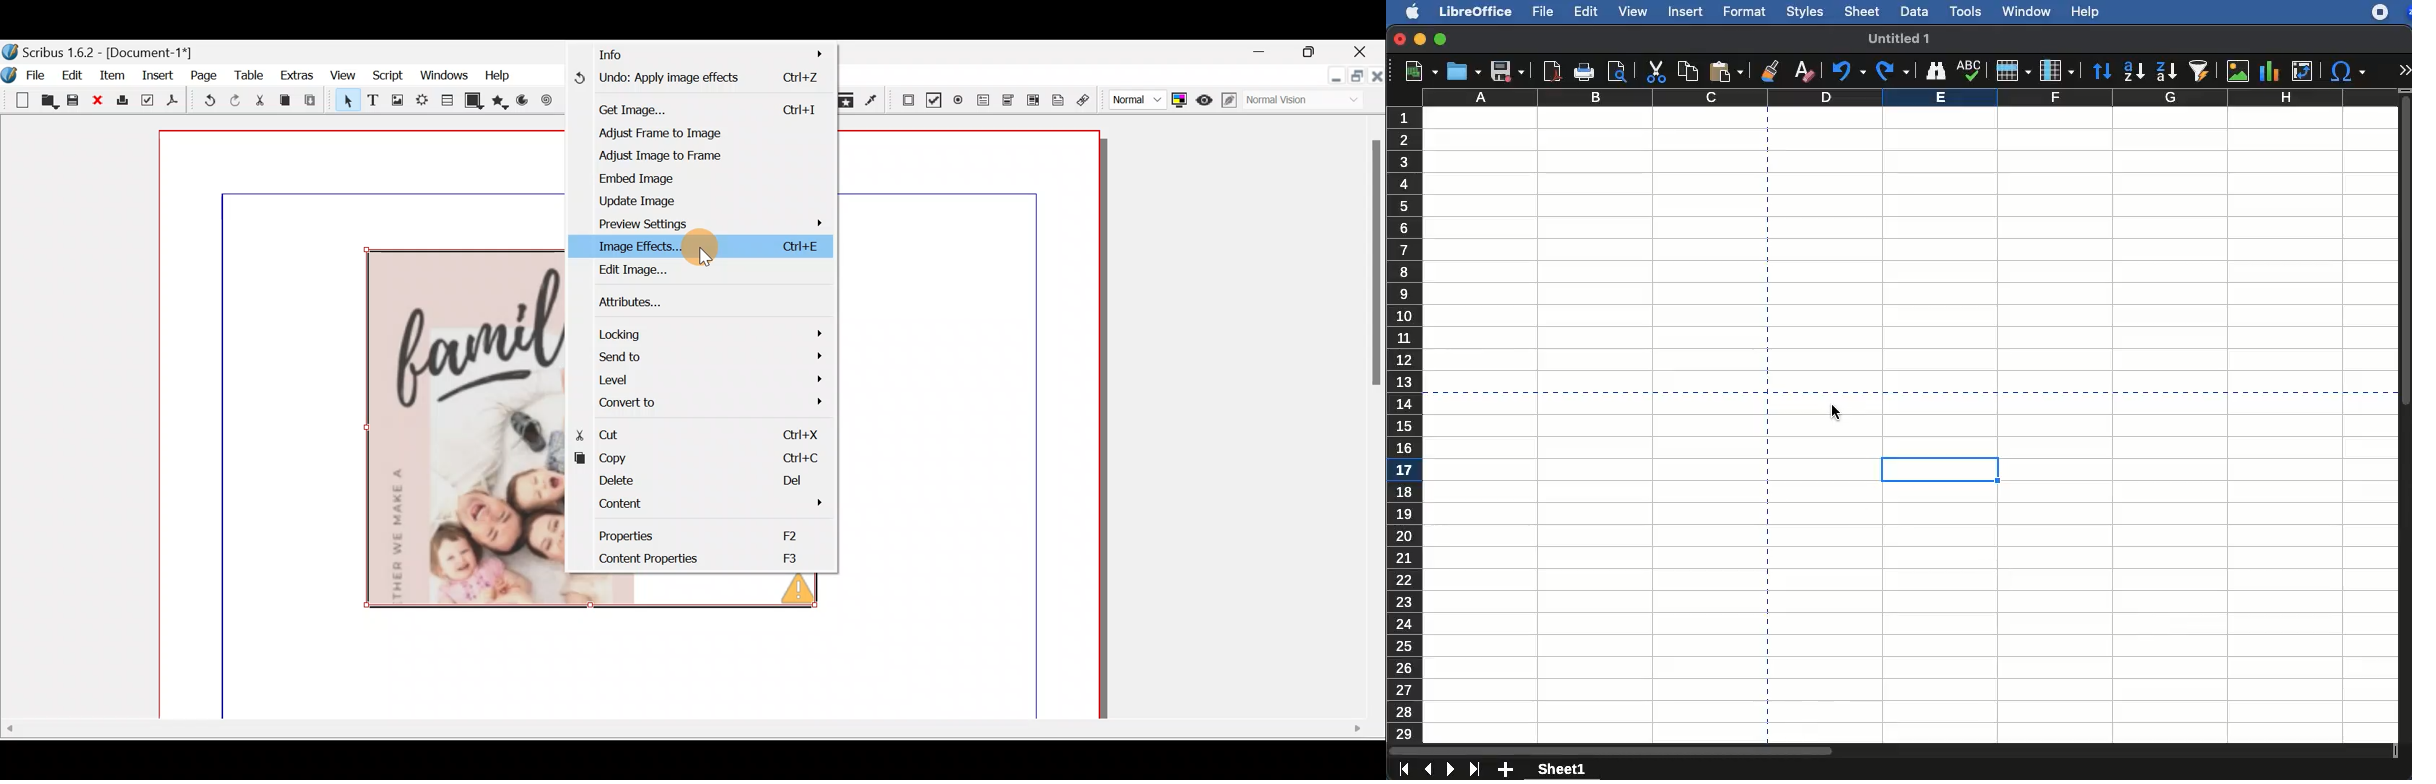 The height and width of the screenshot is (784, 2436). I want to click on image, so click(2238, 72).